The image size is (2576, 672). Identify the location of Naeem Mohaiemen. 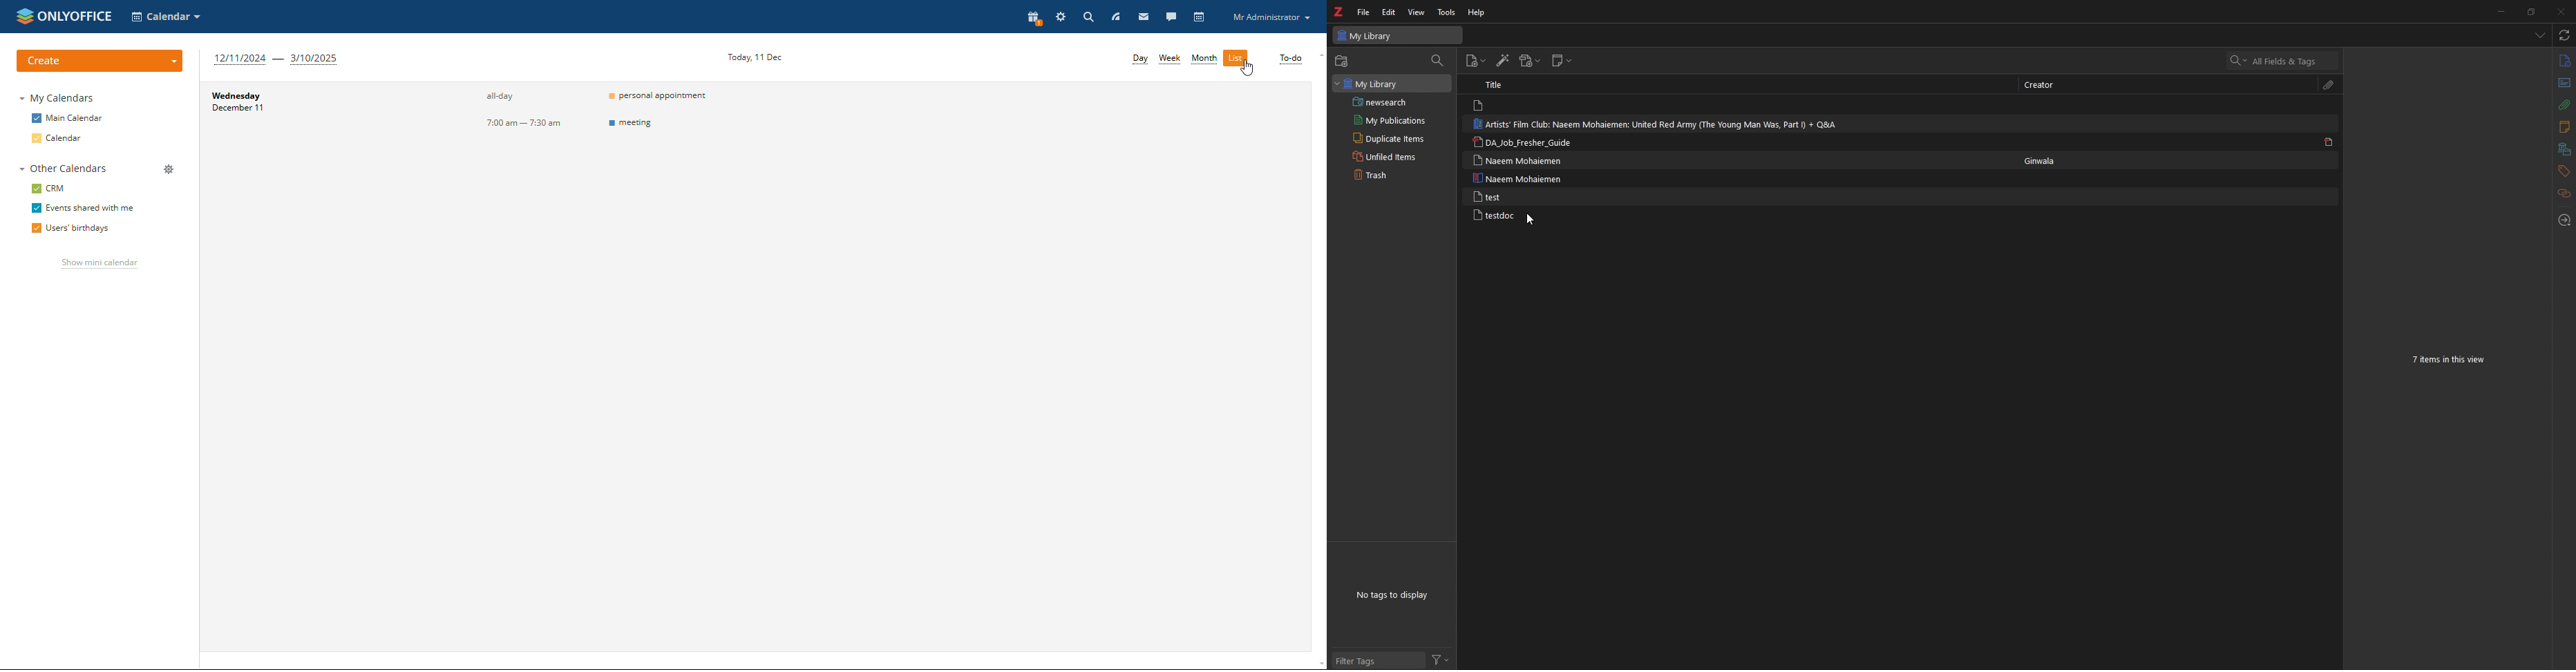
(1523, 160).